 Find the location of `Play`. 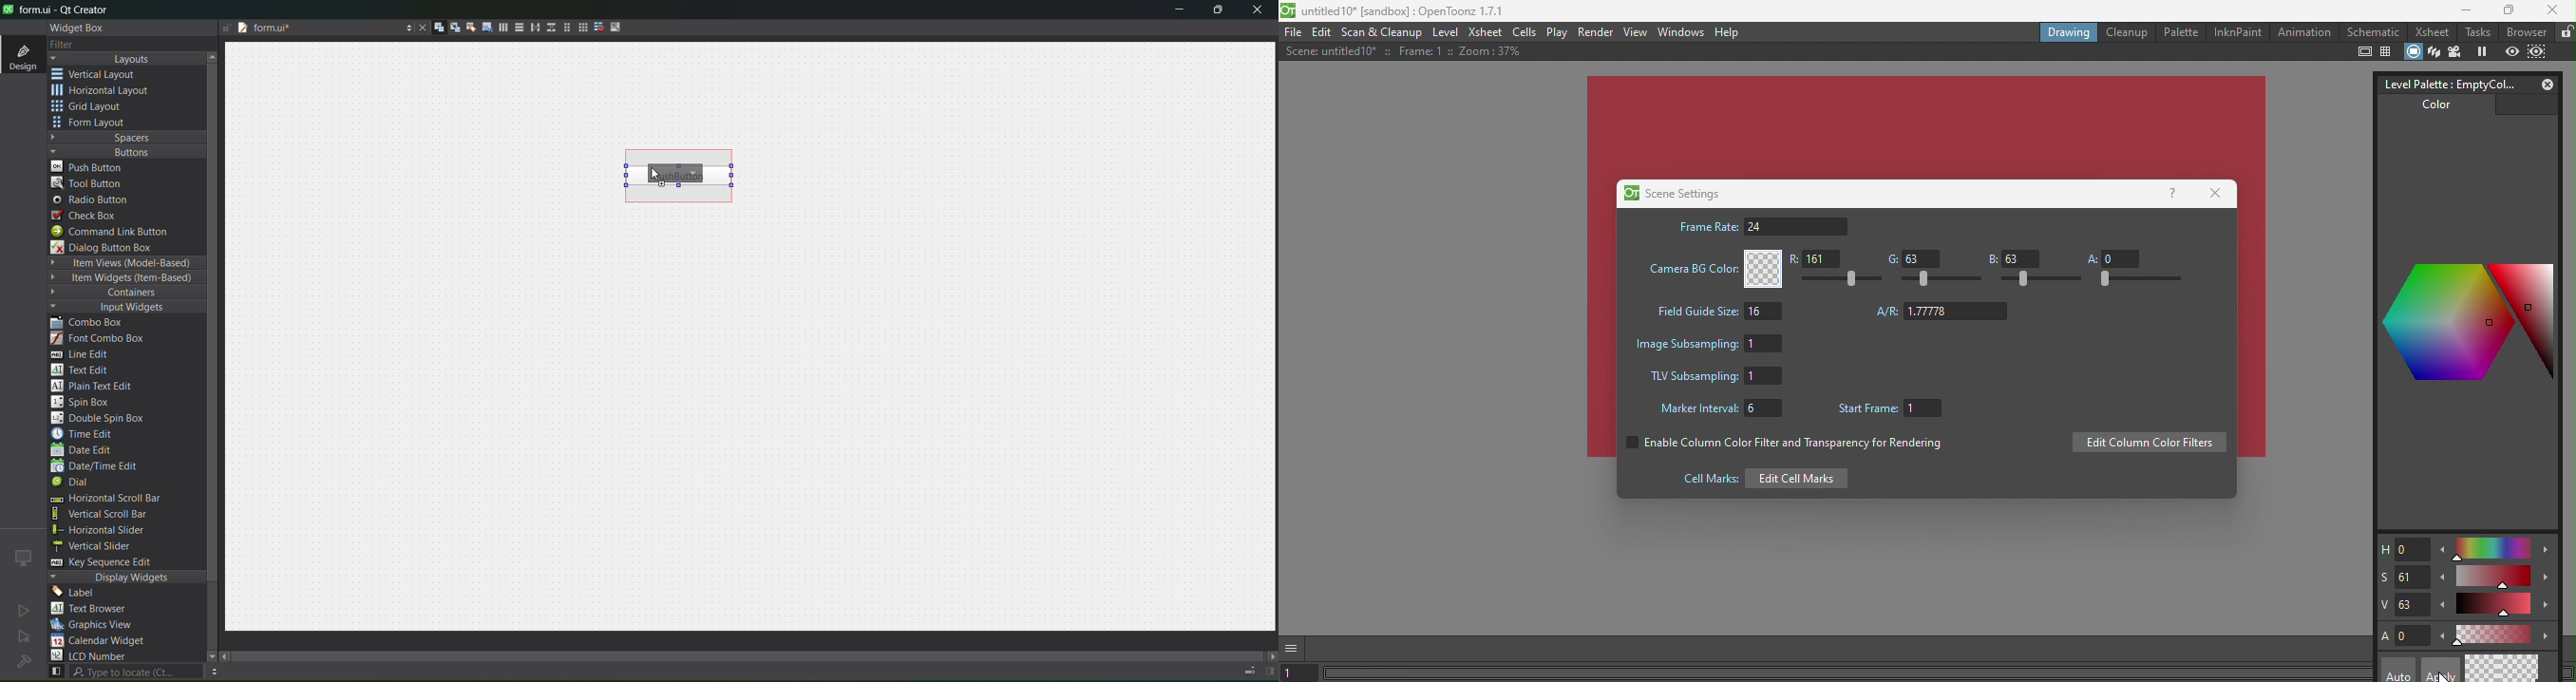

Play is located at coordinates (1558, 32).